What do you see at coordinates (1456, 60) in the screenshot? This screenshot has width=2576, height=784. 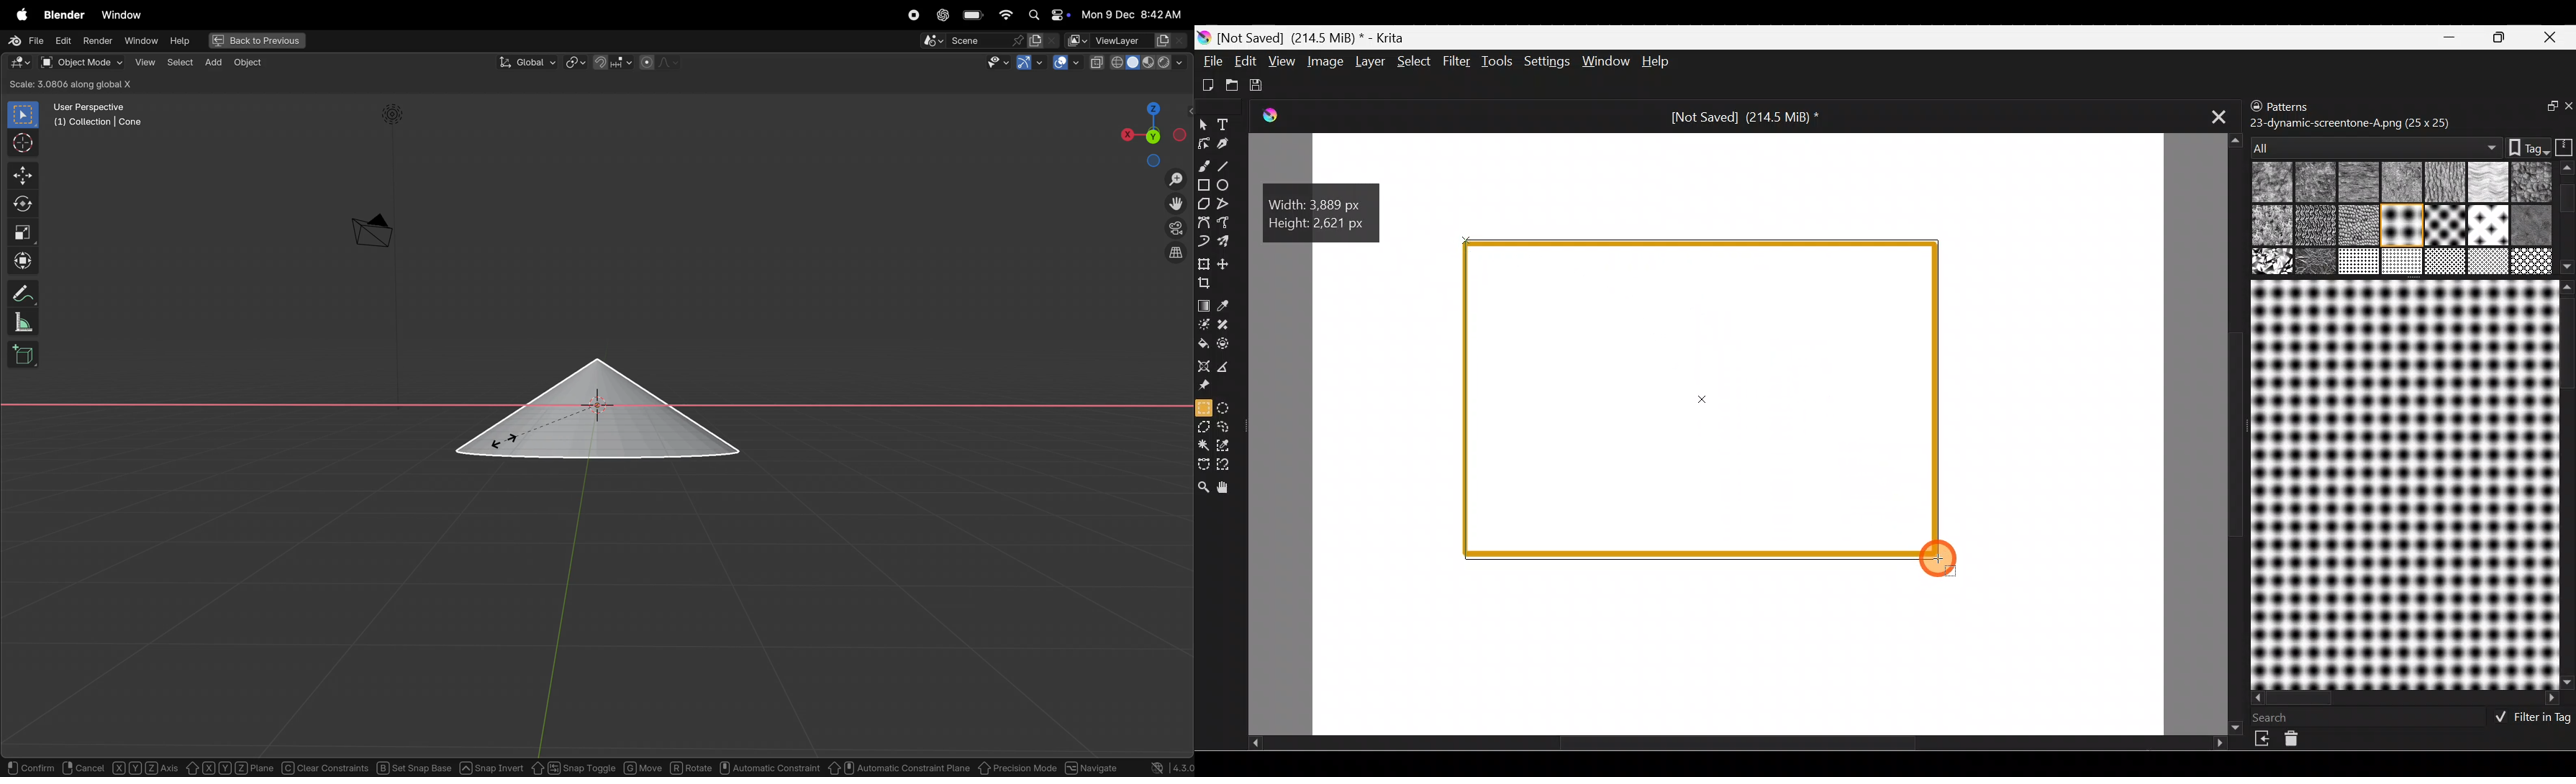 I see `Filter` at bounding box center [1456, 60].